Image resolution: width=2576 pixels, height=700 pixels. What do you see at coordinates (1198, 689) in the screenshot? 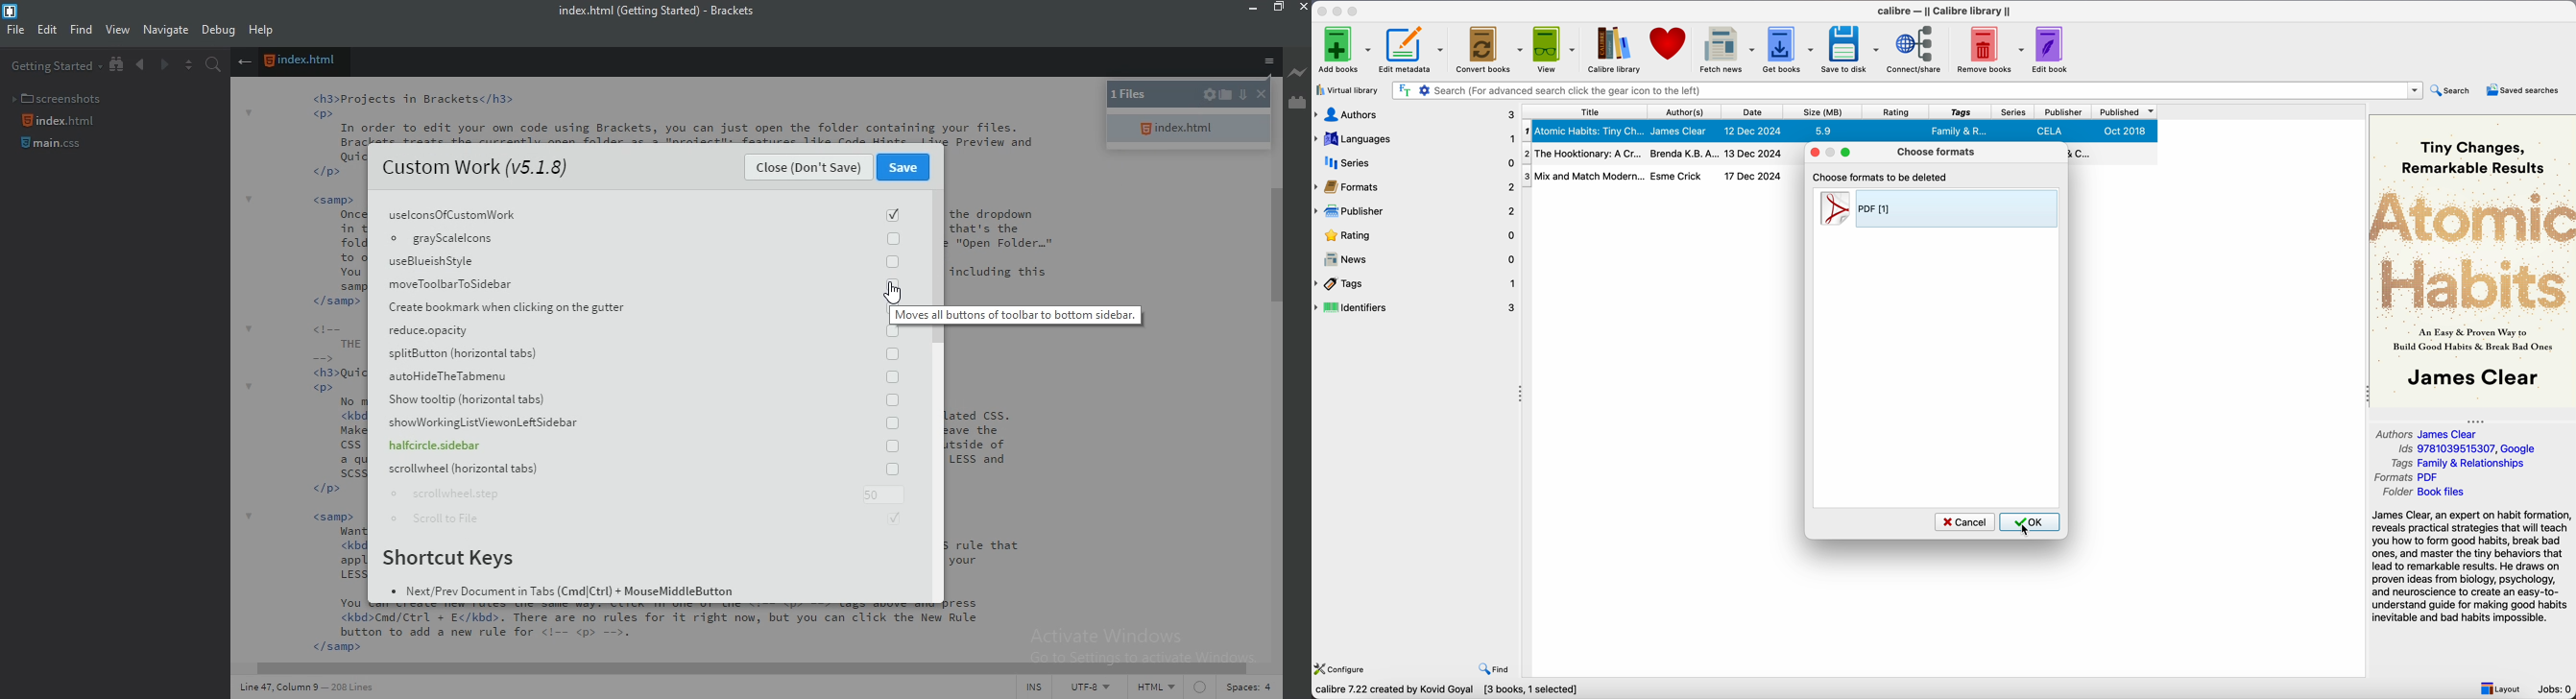
I see `circle` at bounding box center [1198, 689].